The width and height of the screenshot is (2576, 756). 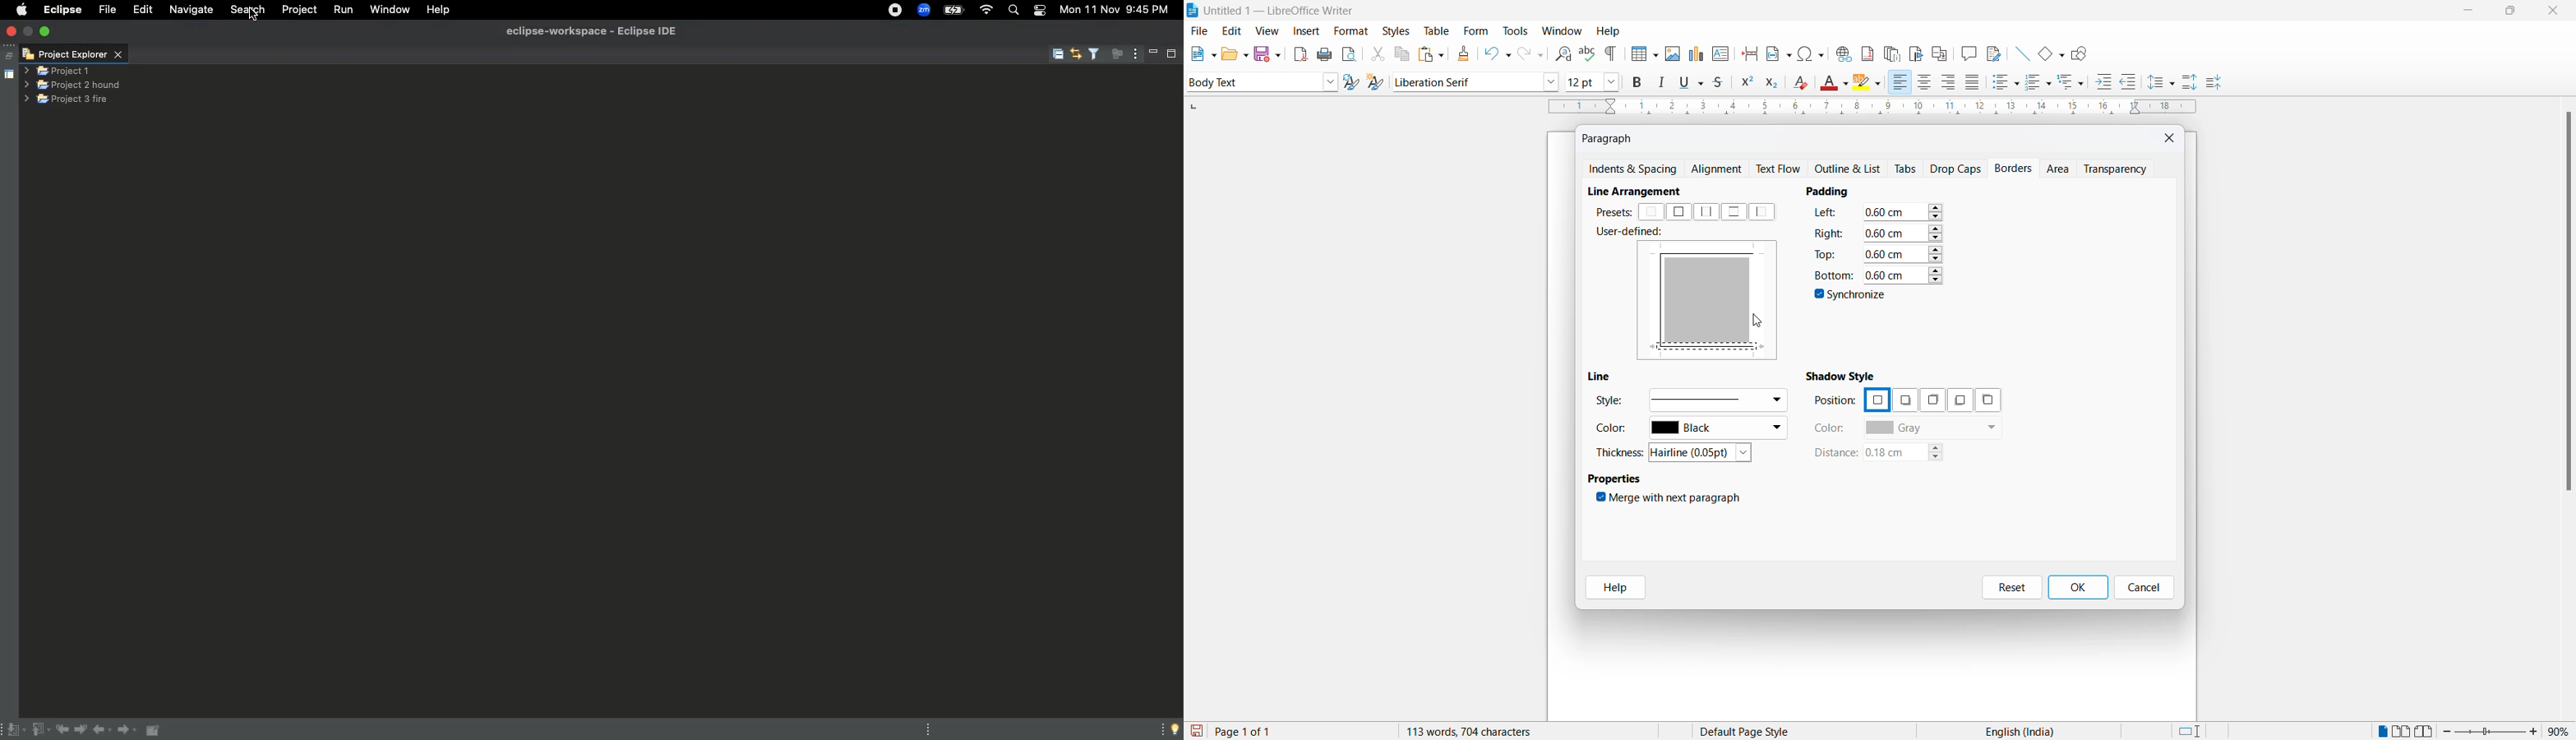 I want to click on redo, so click(x=1530, y=54).